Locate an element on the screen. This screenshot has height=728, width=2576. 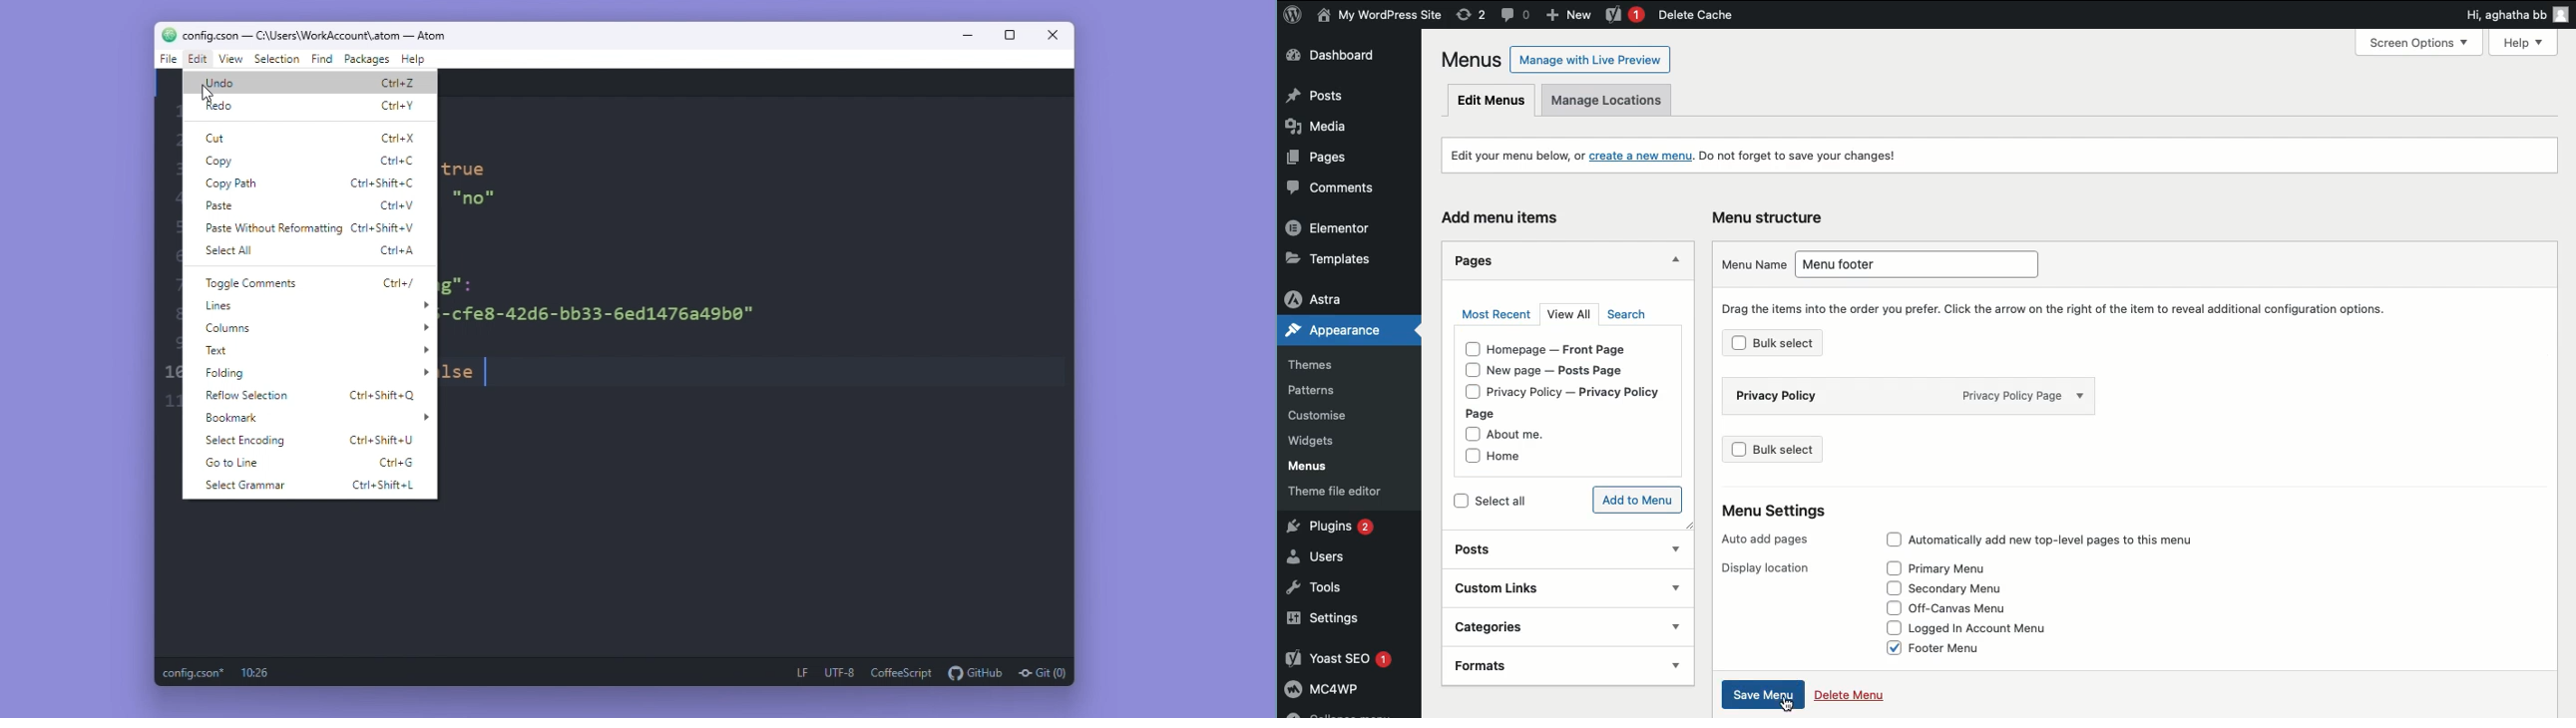
checkbox is located at coordinates (1466, 457).